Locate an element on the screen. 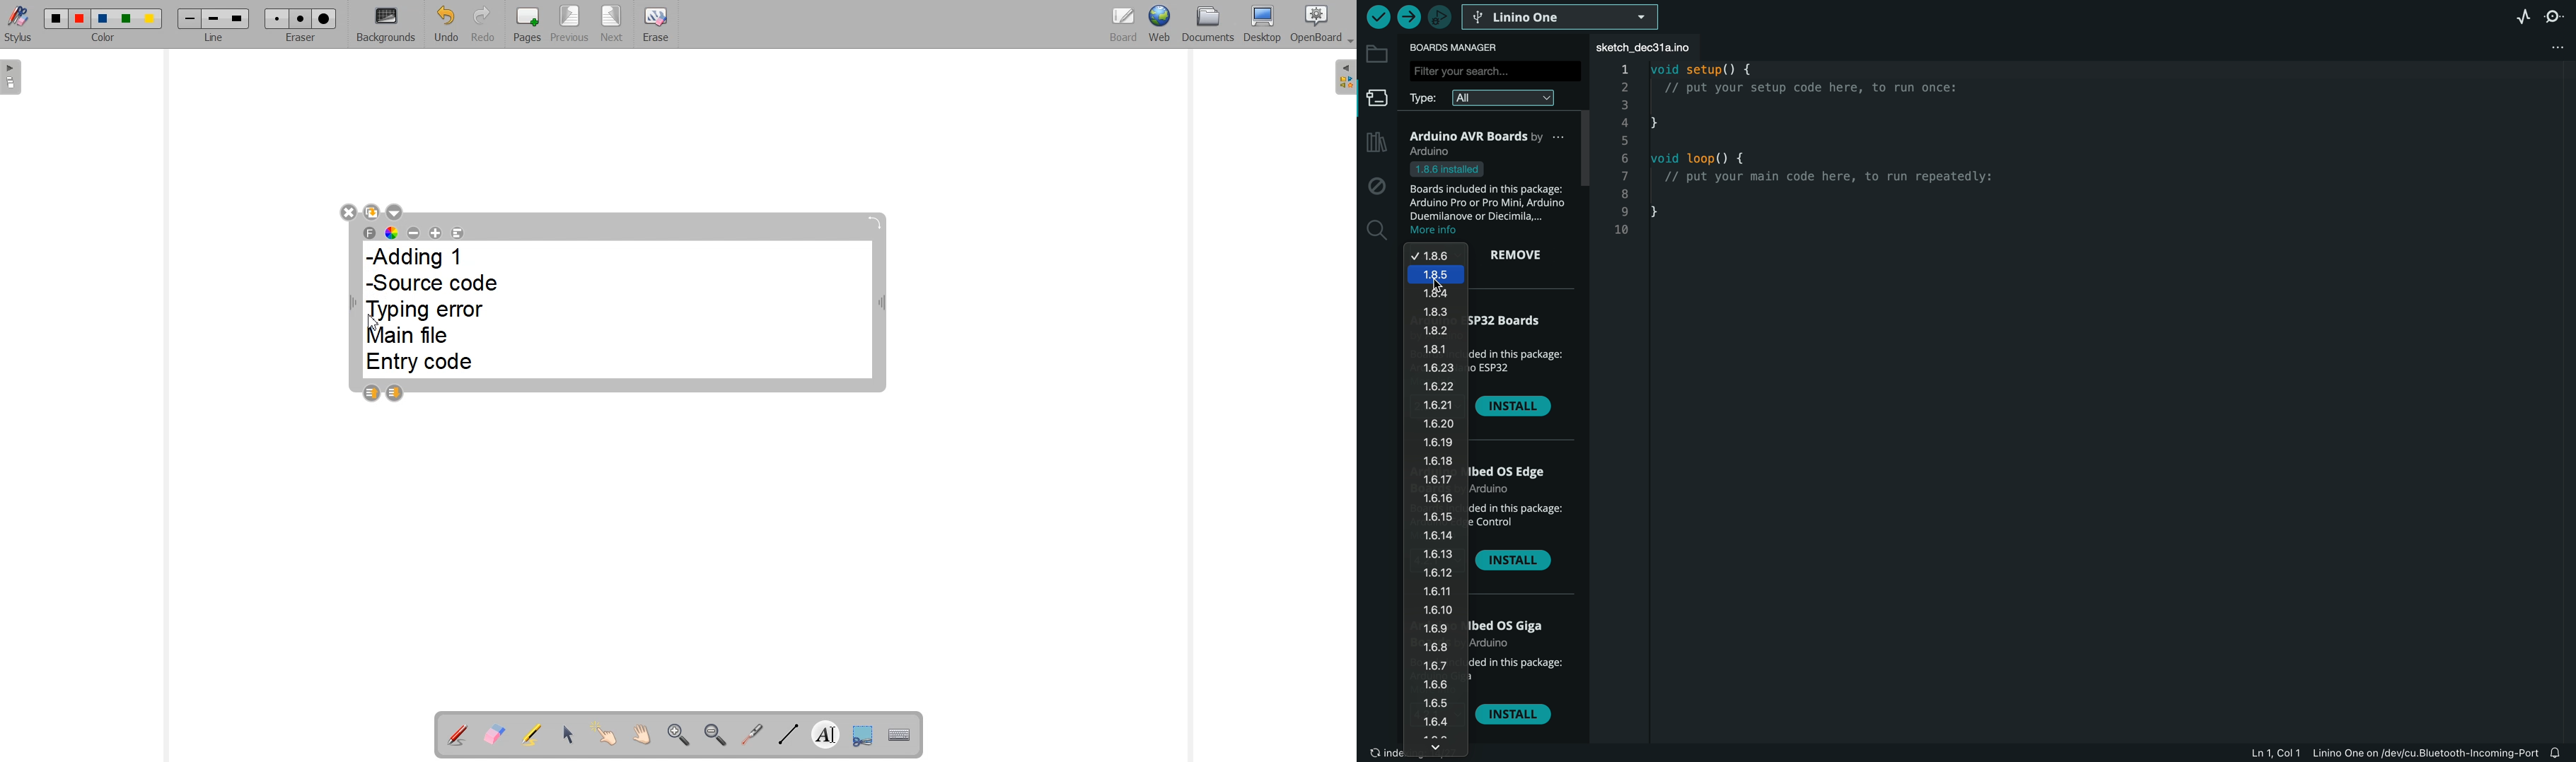  description is located at coordinates (1521, 368).